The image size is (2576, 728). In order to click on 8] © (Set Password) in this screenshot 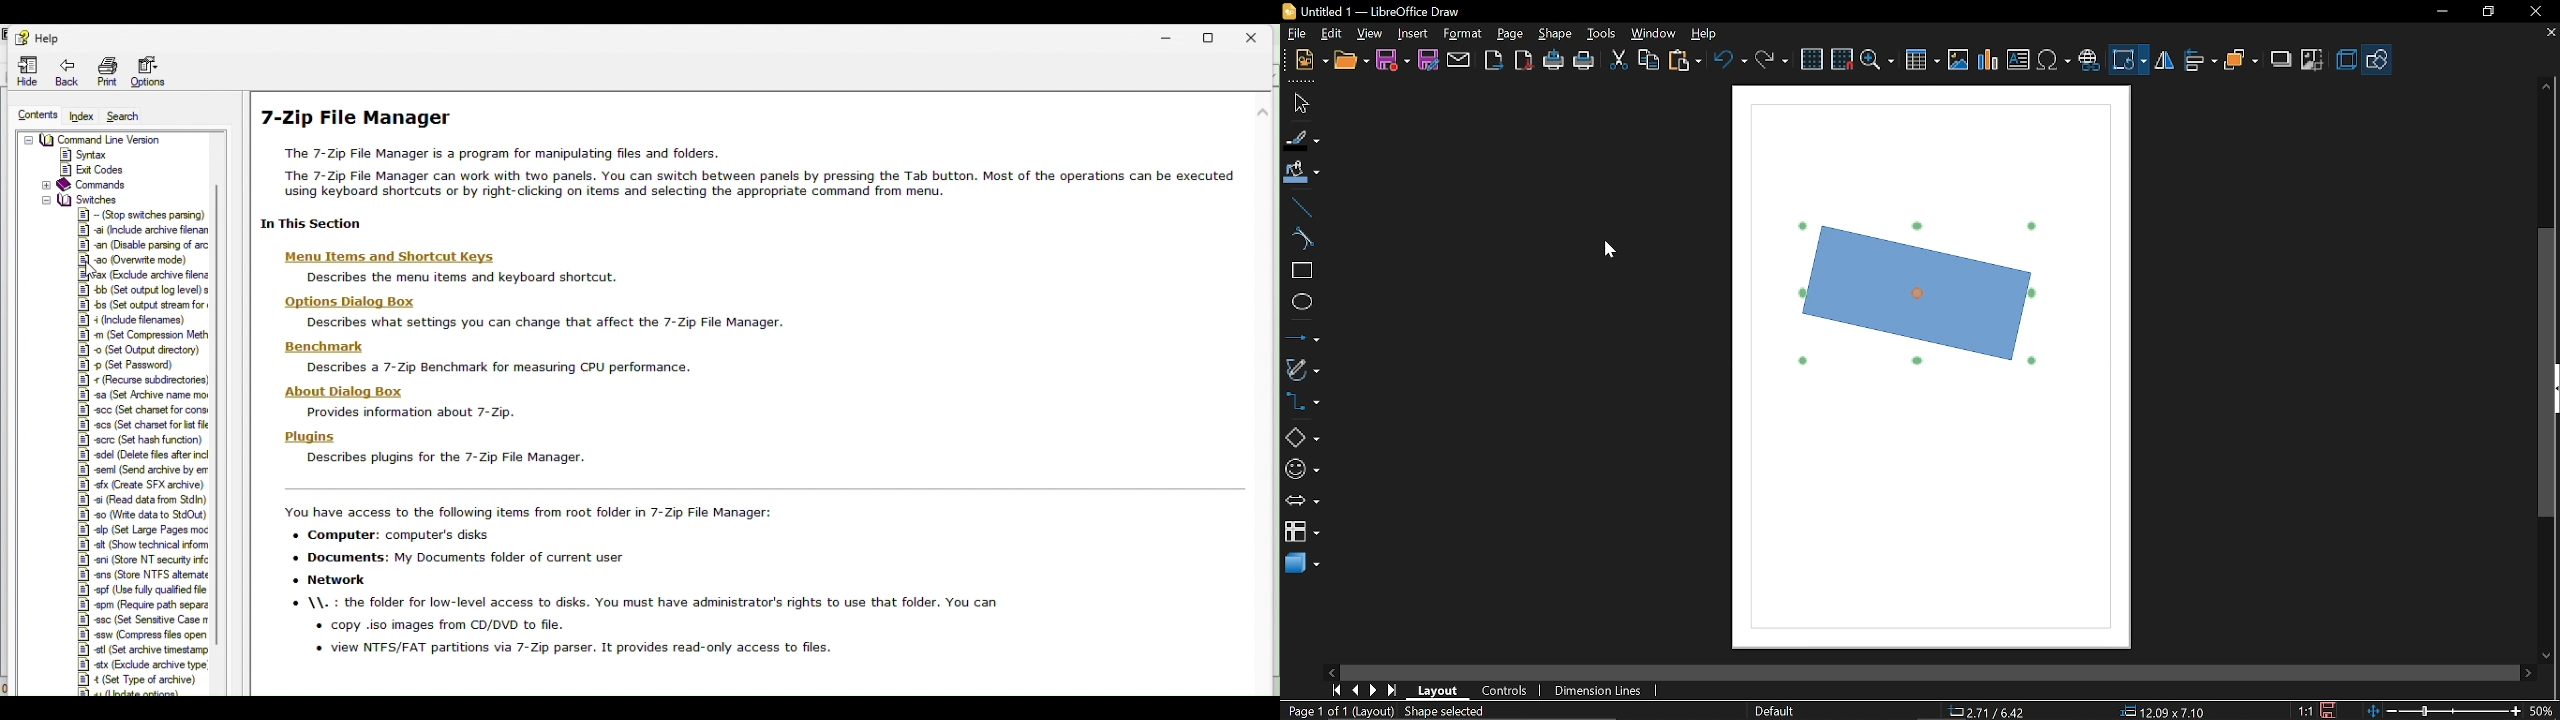, I will do `click(132, 365)`.